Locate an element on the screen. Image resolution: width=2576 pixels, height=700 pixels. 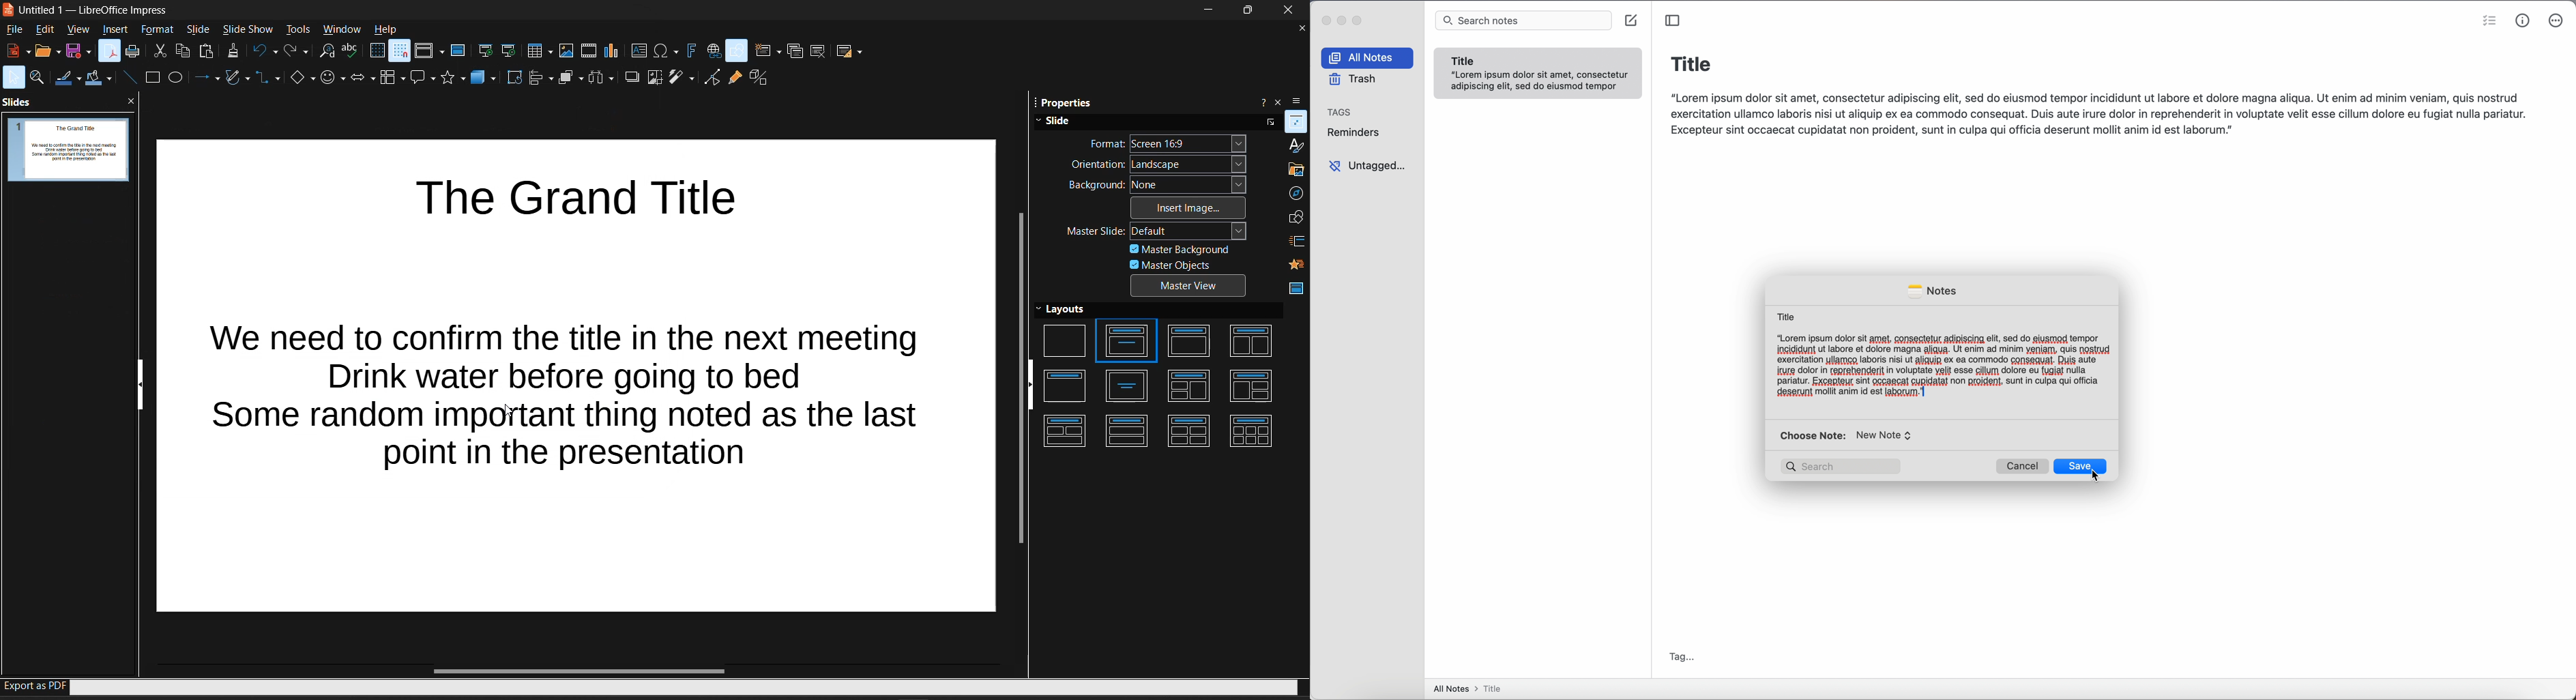
orientation is located at coordinates (1160, 165).